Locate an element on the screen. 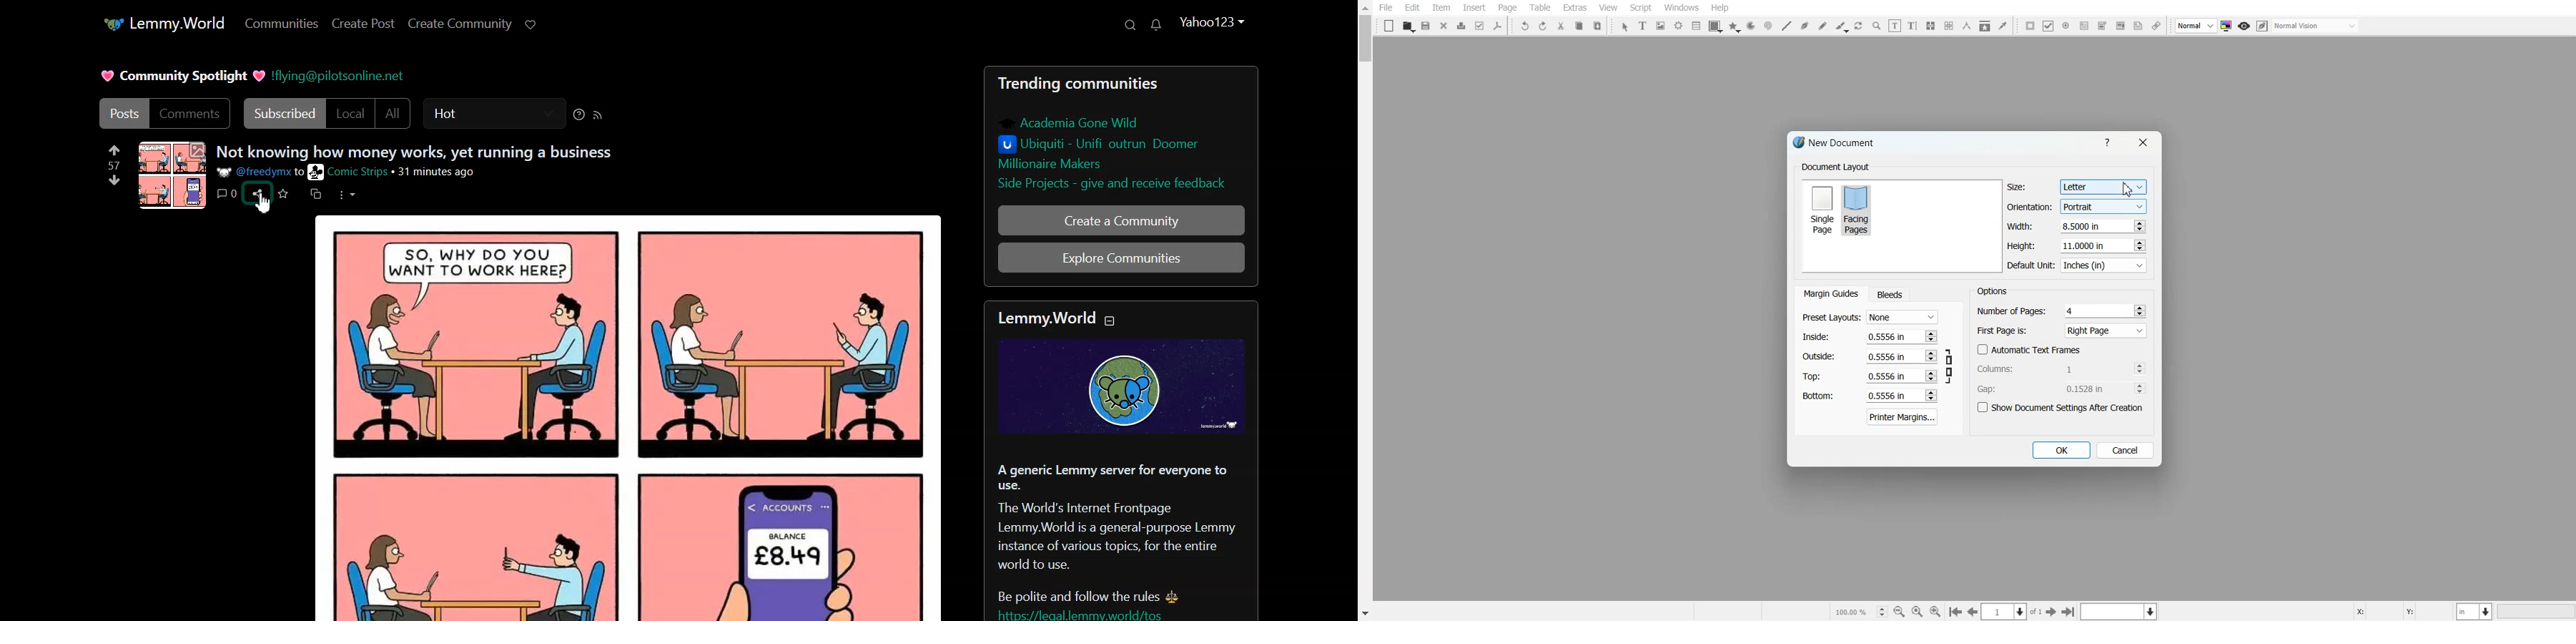  Text is located at coordinates (1835, 167).